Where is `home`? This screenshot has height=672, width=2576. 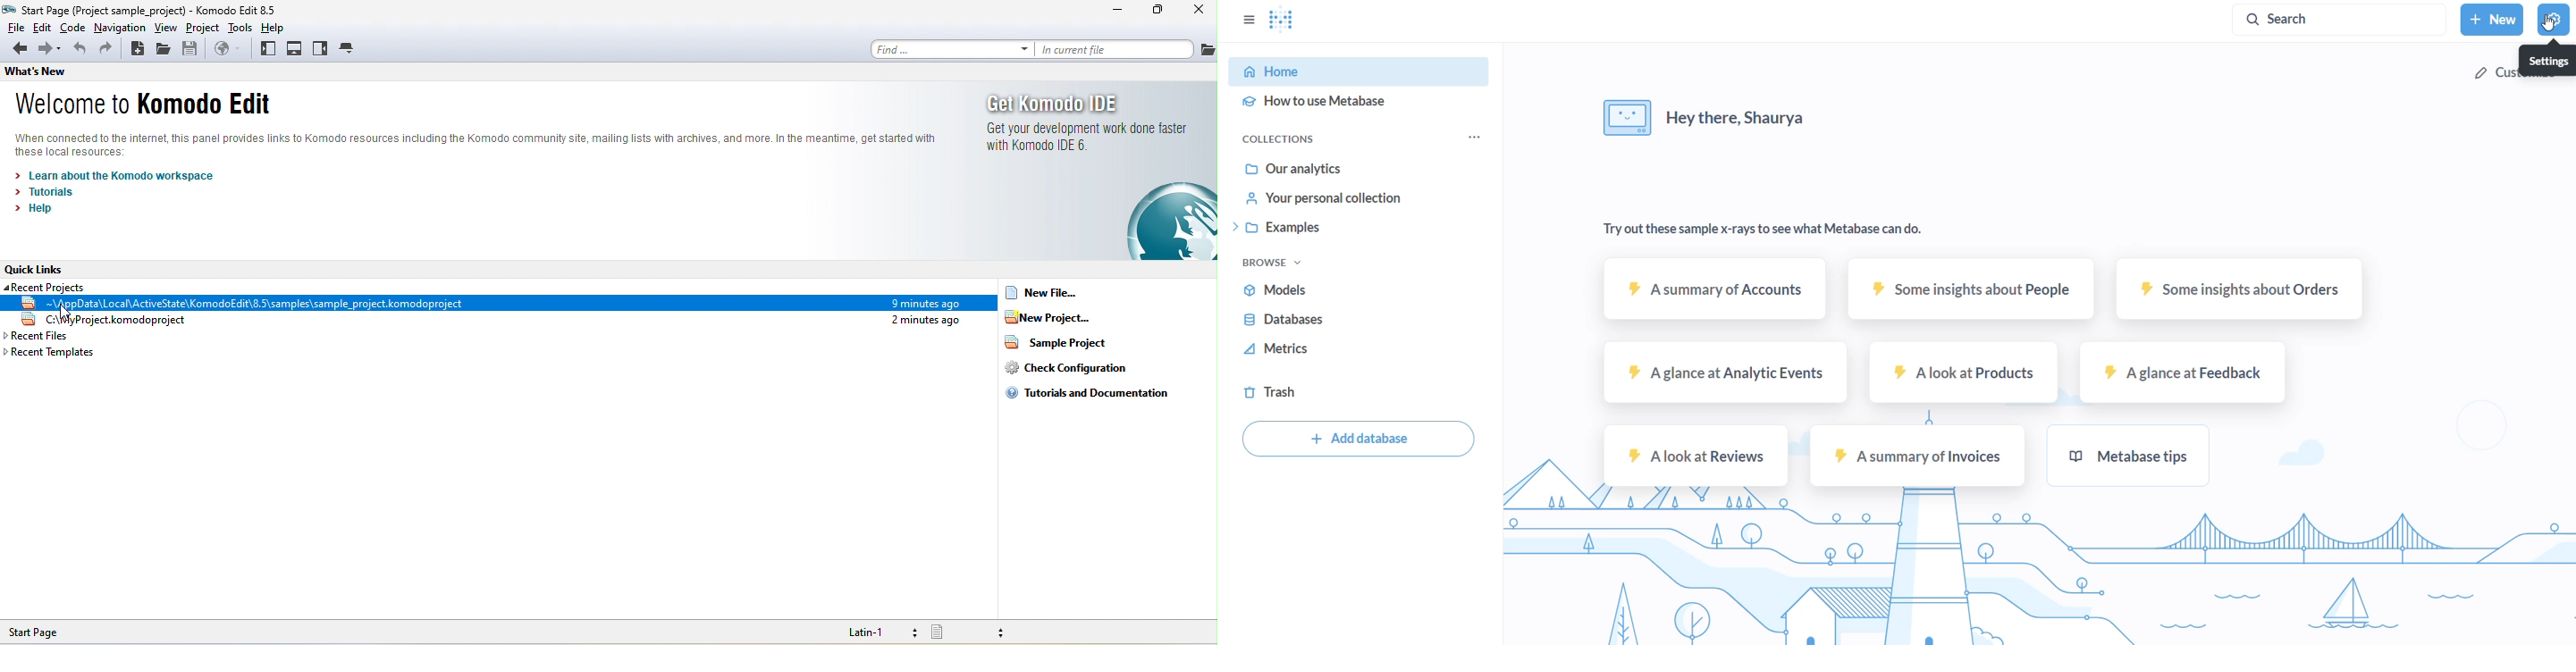
home is located at coordinates (1357, 70).